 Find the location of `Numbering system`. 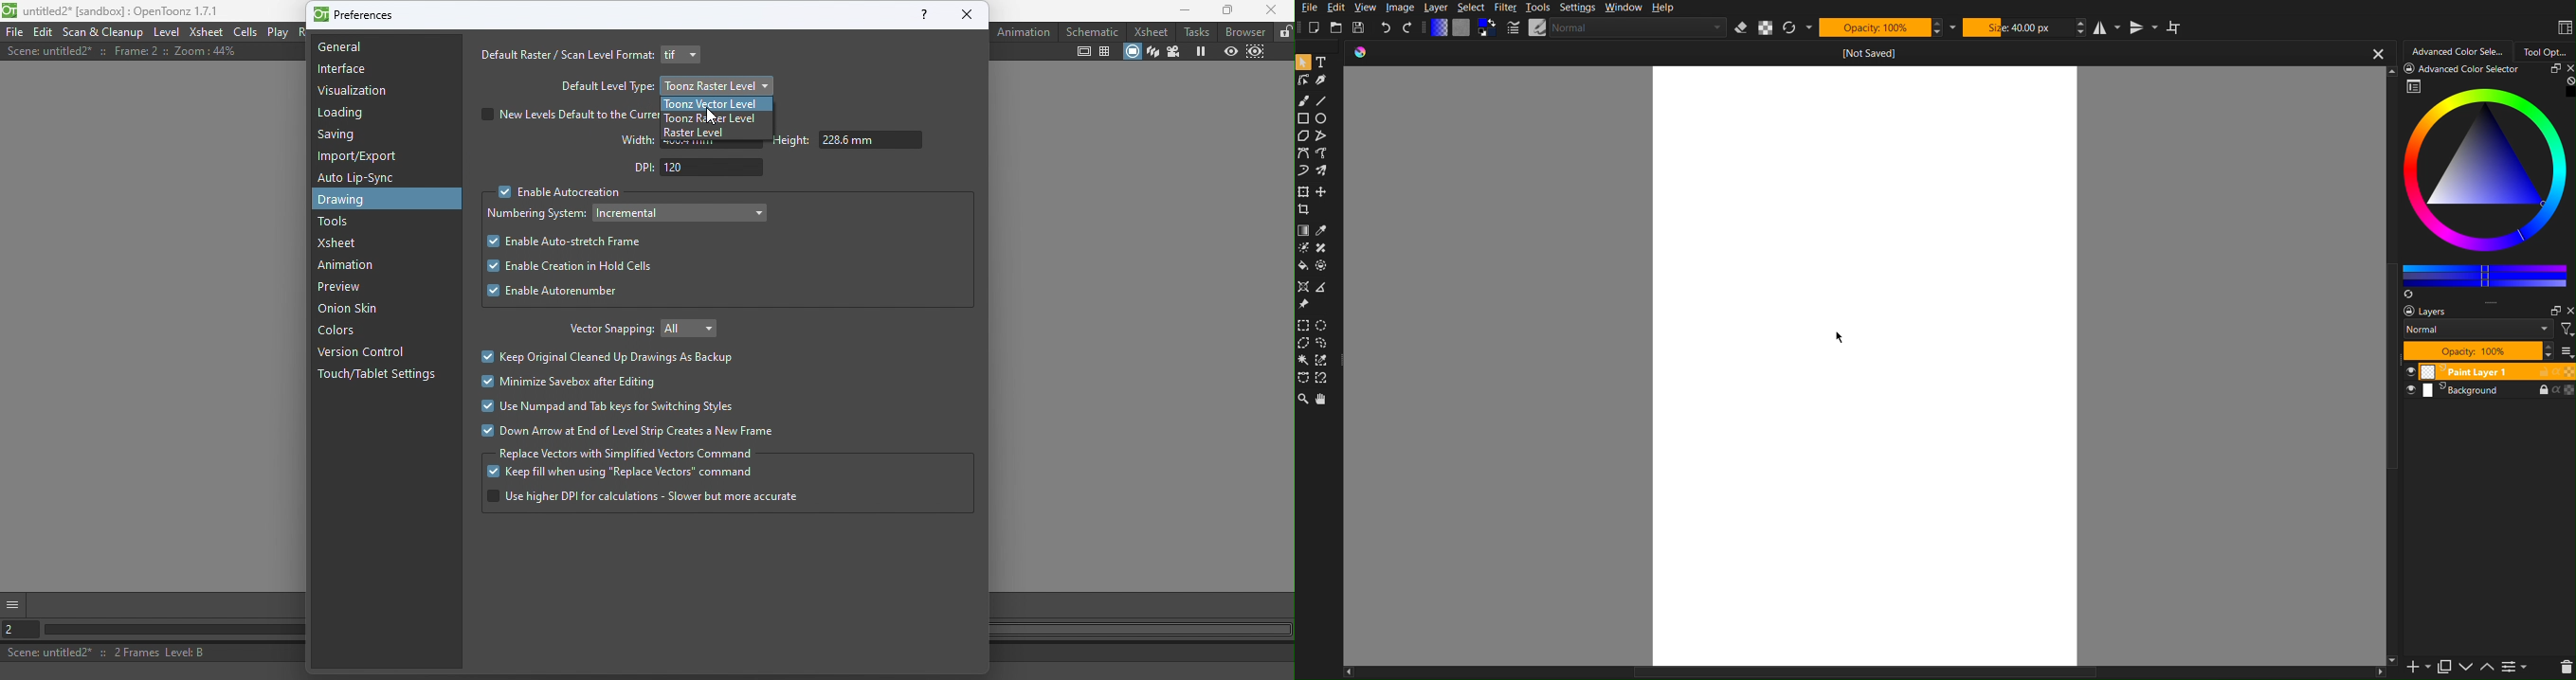

Numbering system is located at coordinates (538, 215).